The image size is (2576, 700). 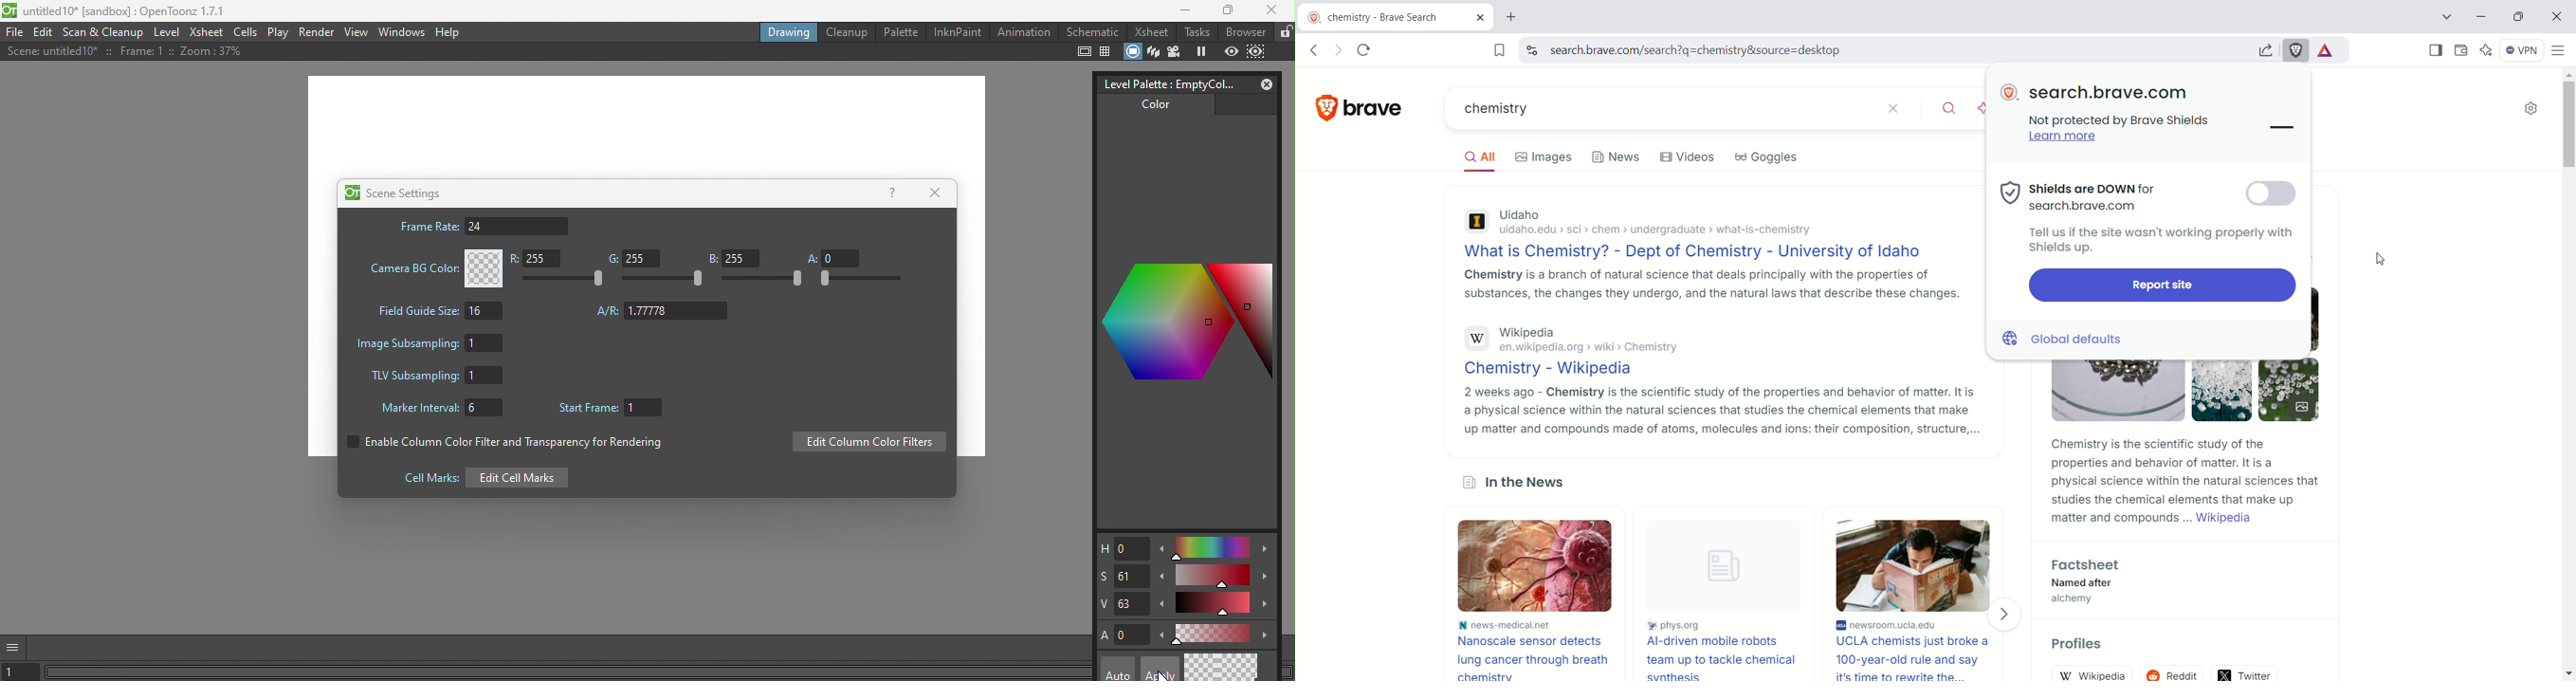 What do you see at coordinates (2447, 17) in the screenshot?
I see `search tabs` at bounding box center [2447, 17].